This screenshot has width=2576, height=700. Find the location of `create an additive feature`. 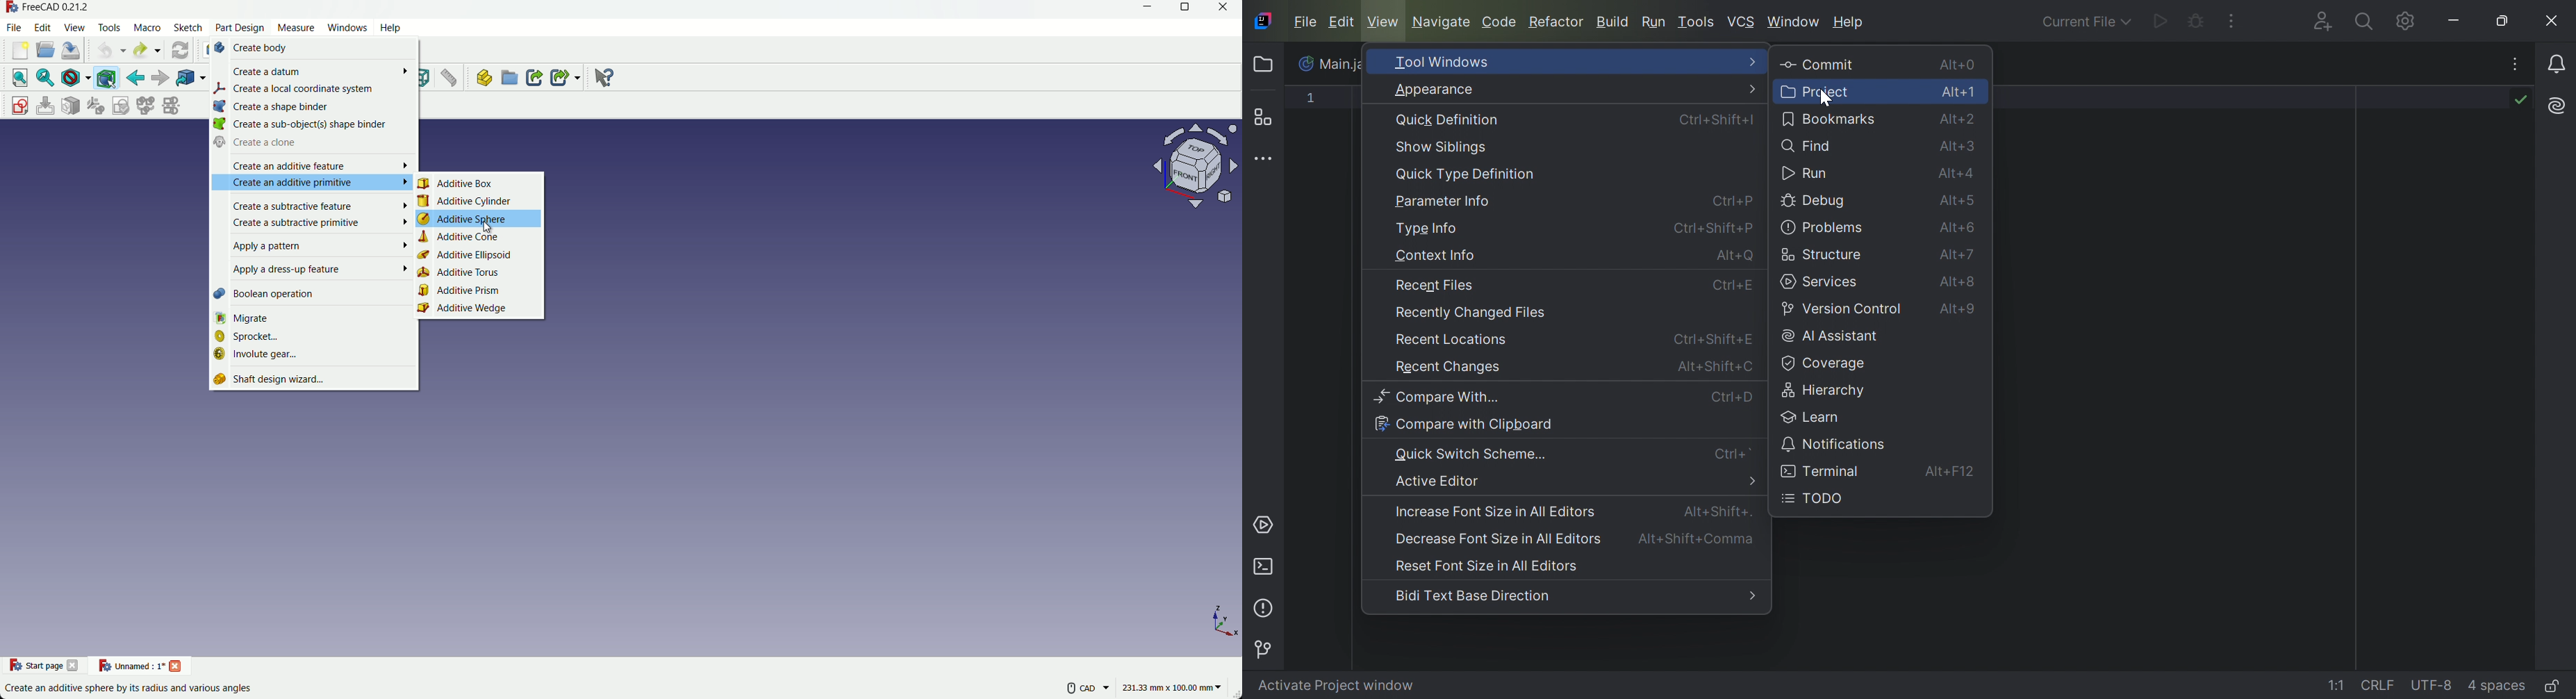

create an additive feature is located at coordinates (309, 165).